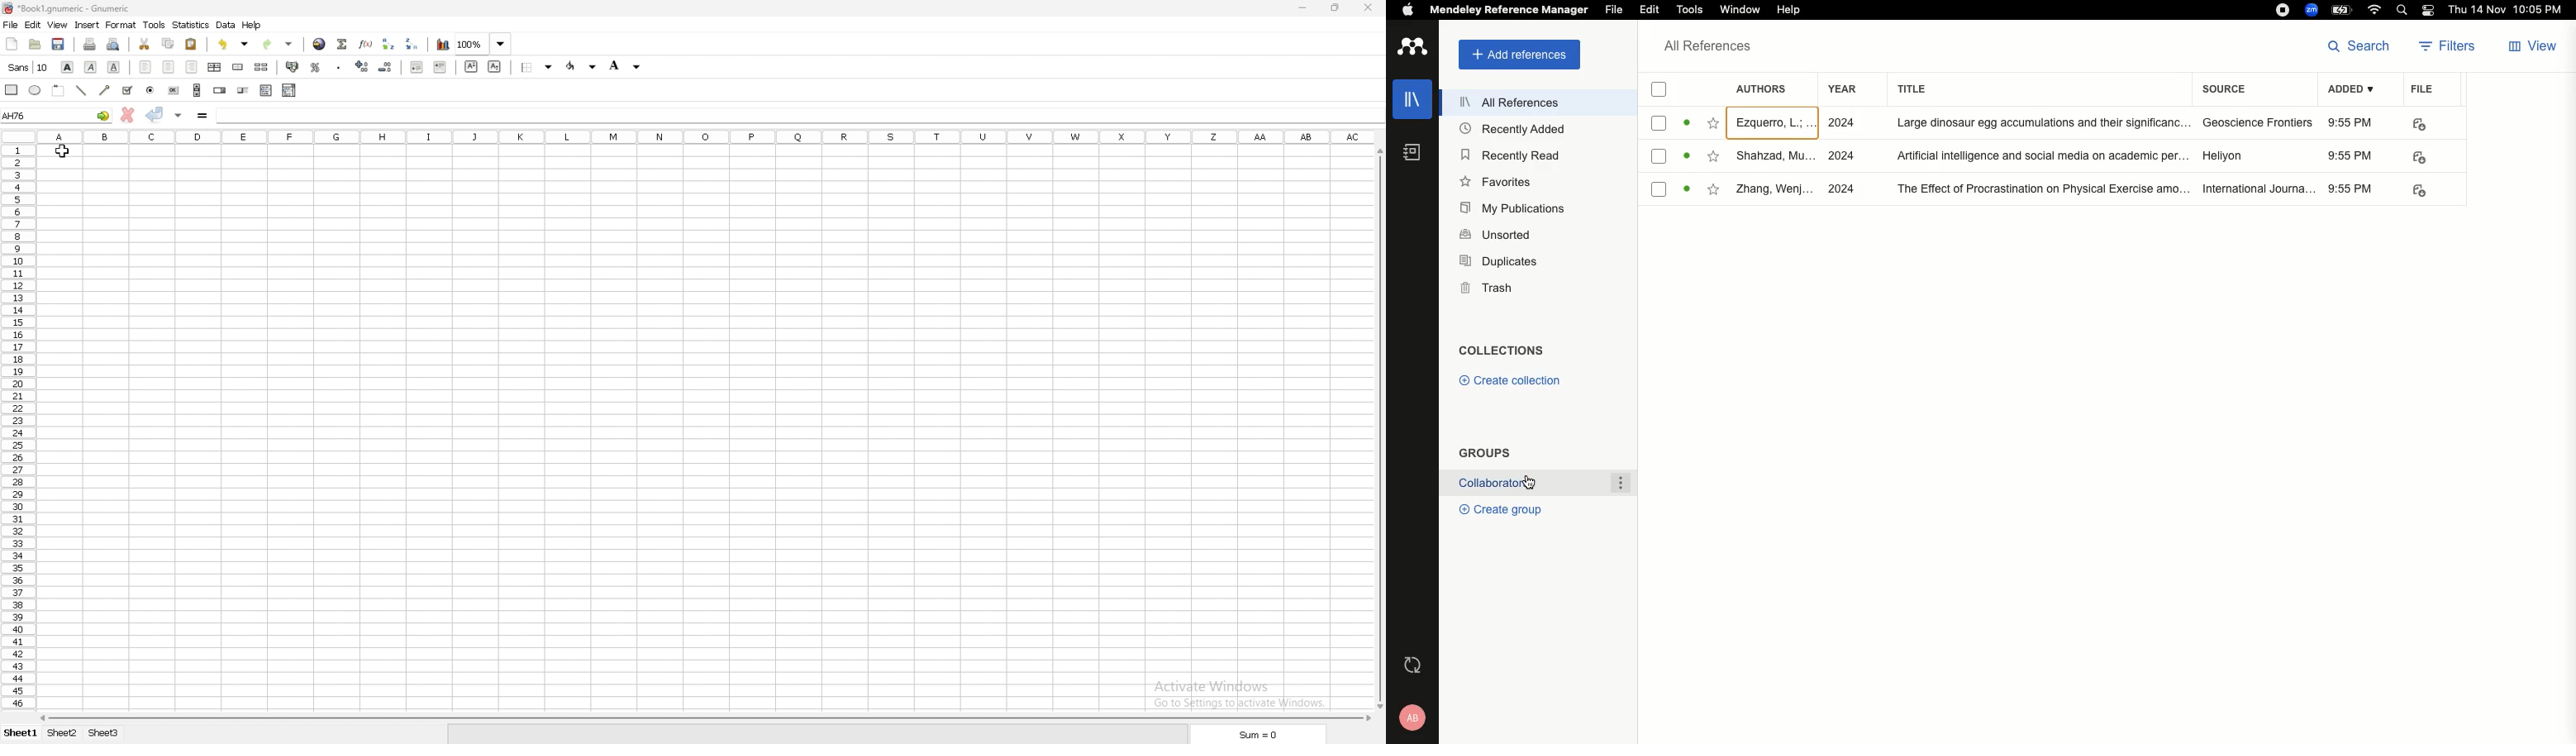  I want to click on Notebook, so click(1412, 153).